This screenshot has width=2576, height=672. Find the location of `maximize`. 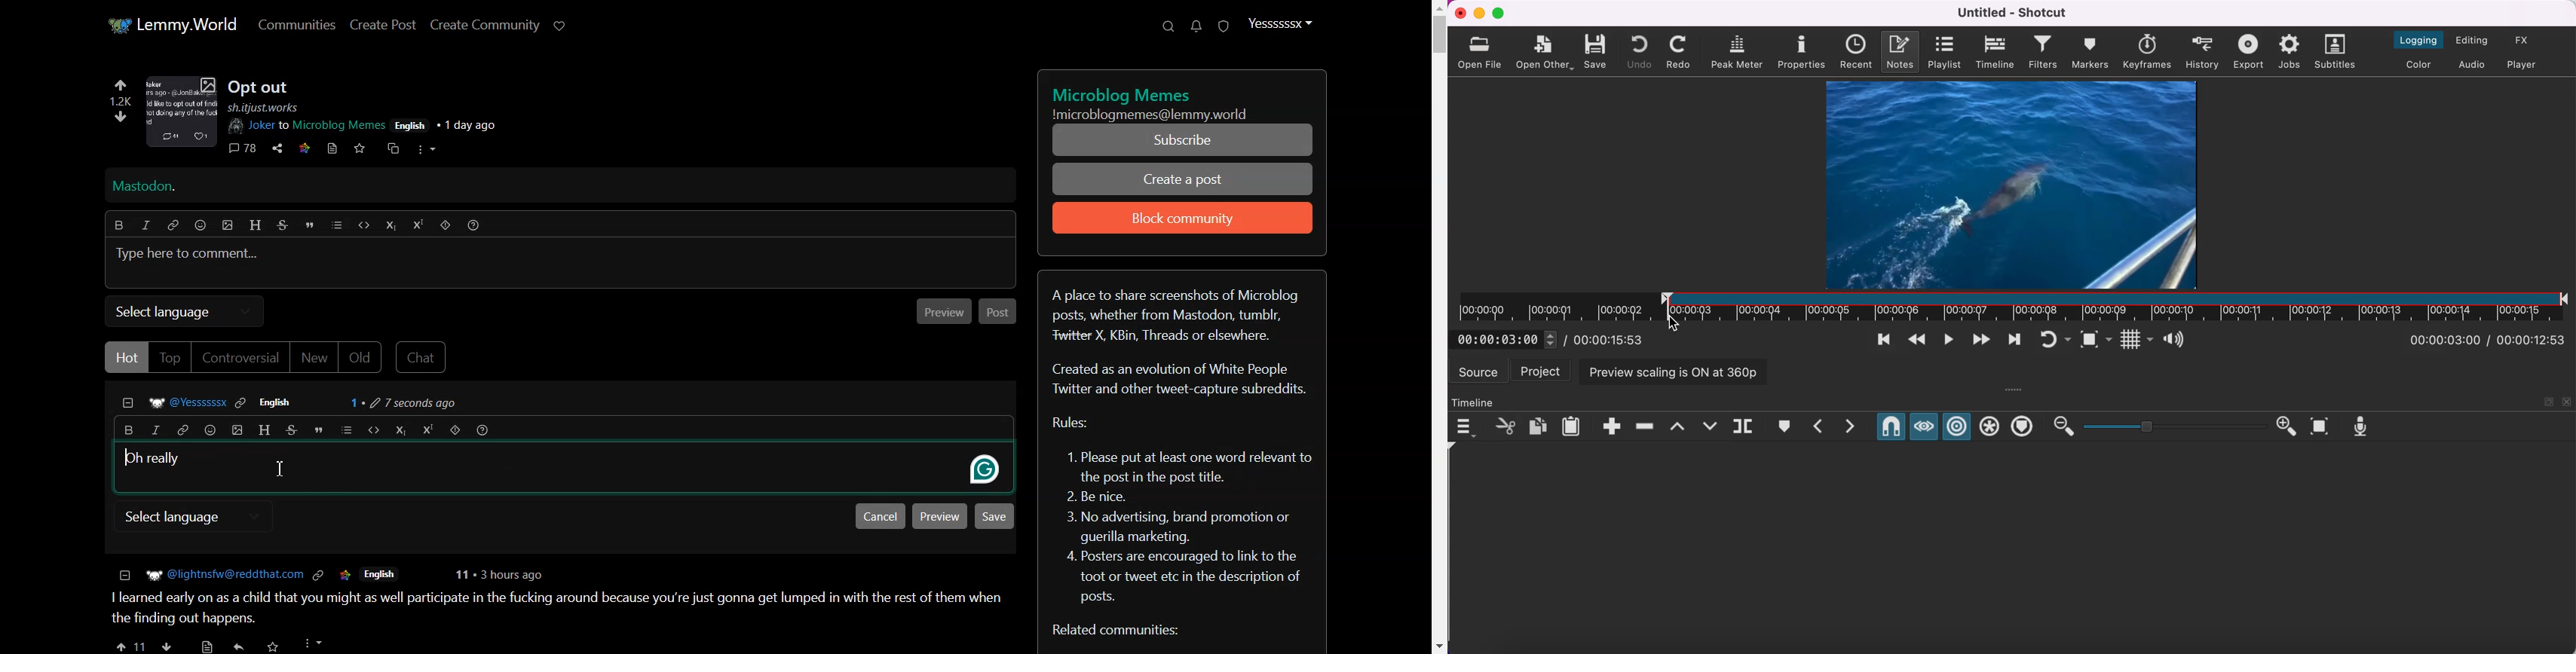

maximize is located at coordinates (2550, 401).